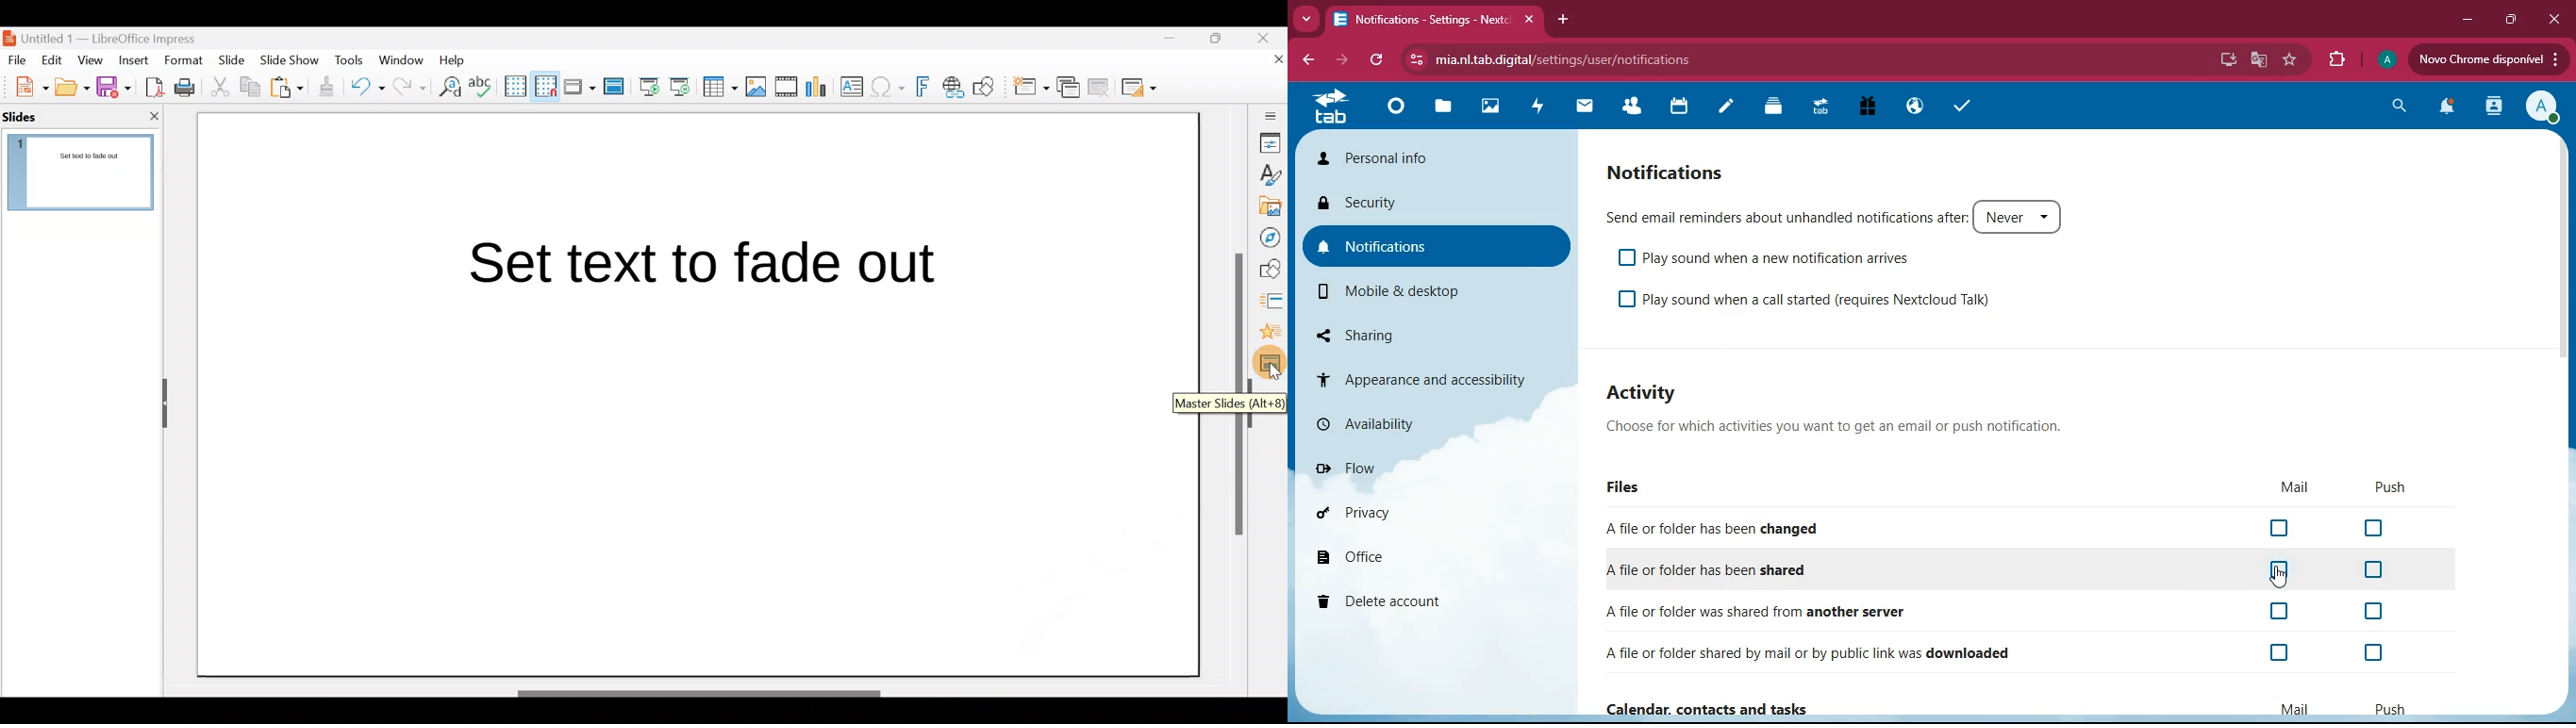 This screenshot has width=2576, height=728. What do you see at coordinates (1769, 108) in the screenshot?
I see `layers` at bounding box center [1769, 108].